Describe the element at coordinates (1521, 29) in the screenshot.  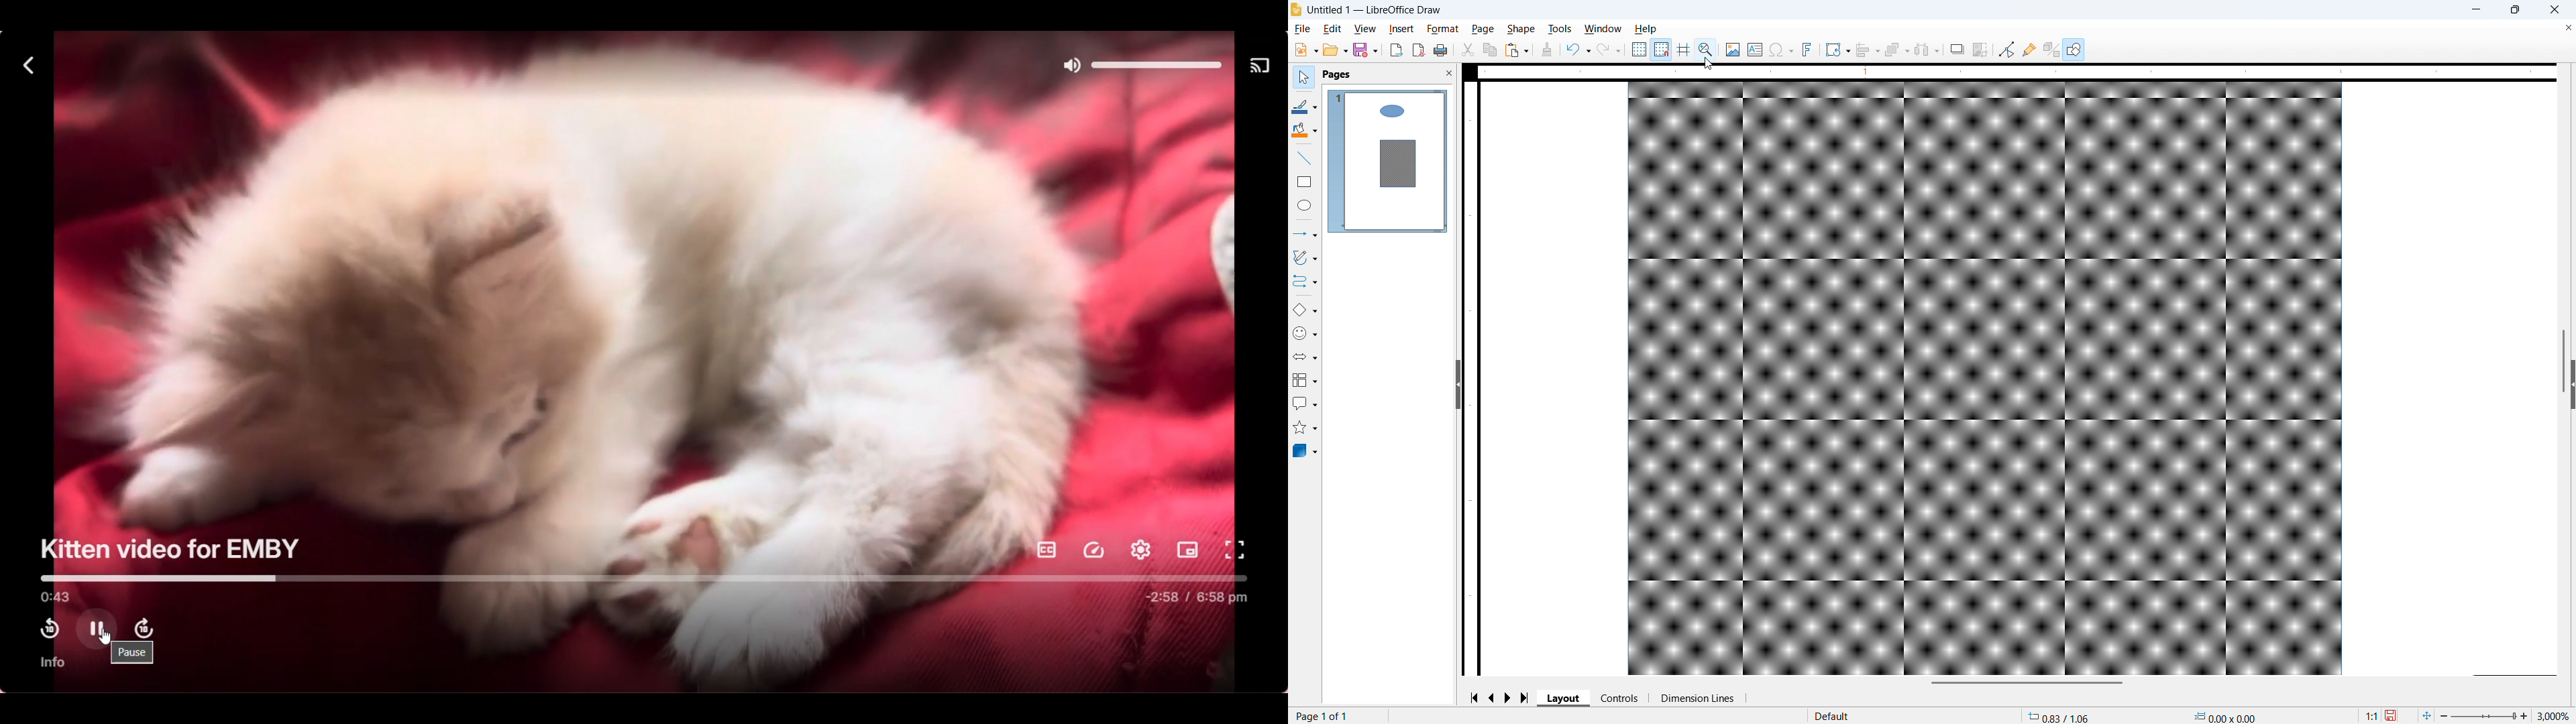
I see `shape ` at that location.